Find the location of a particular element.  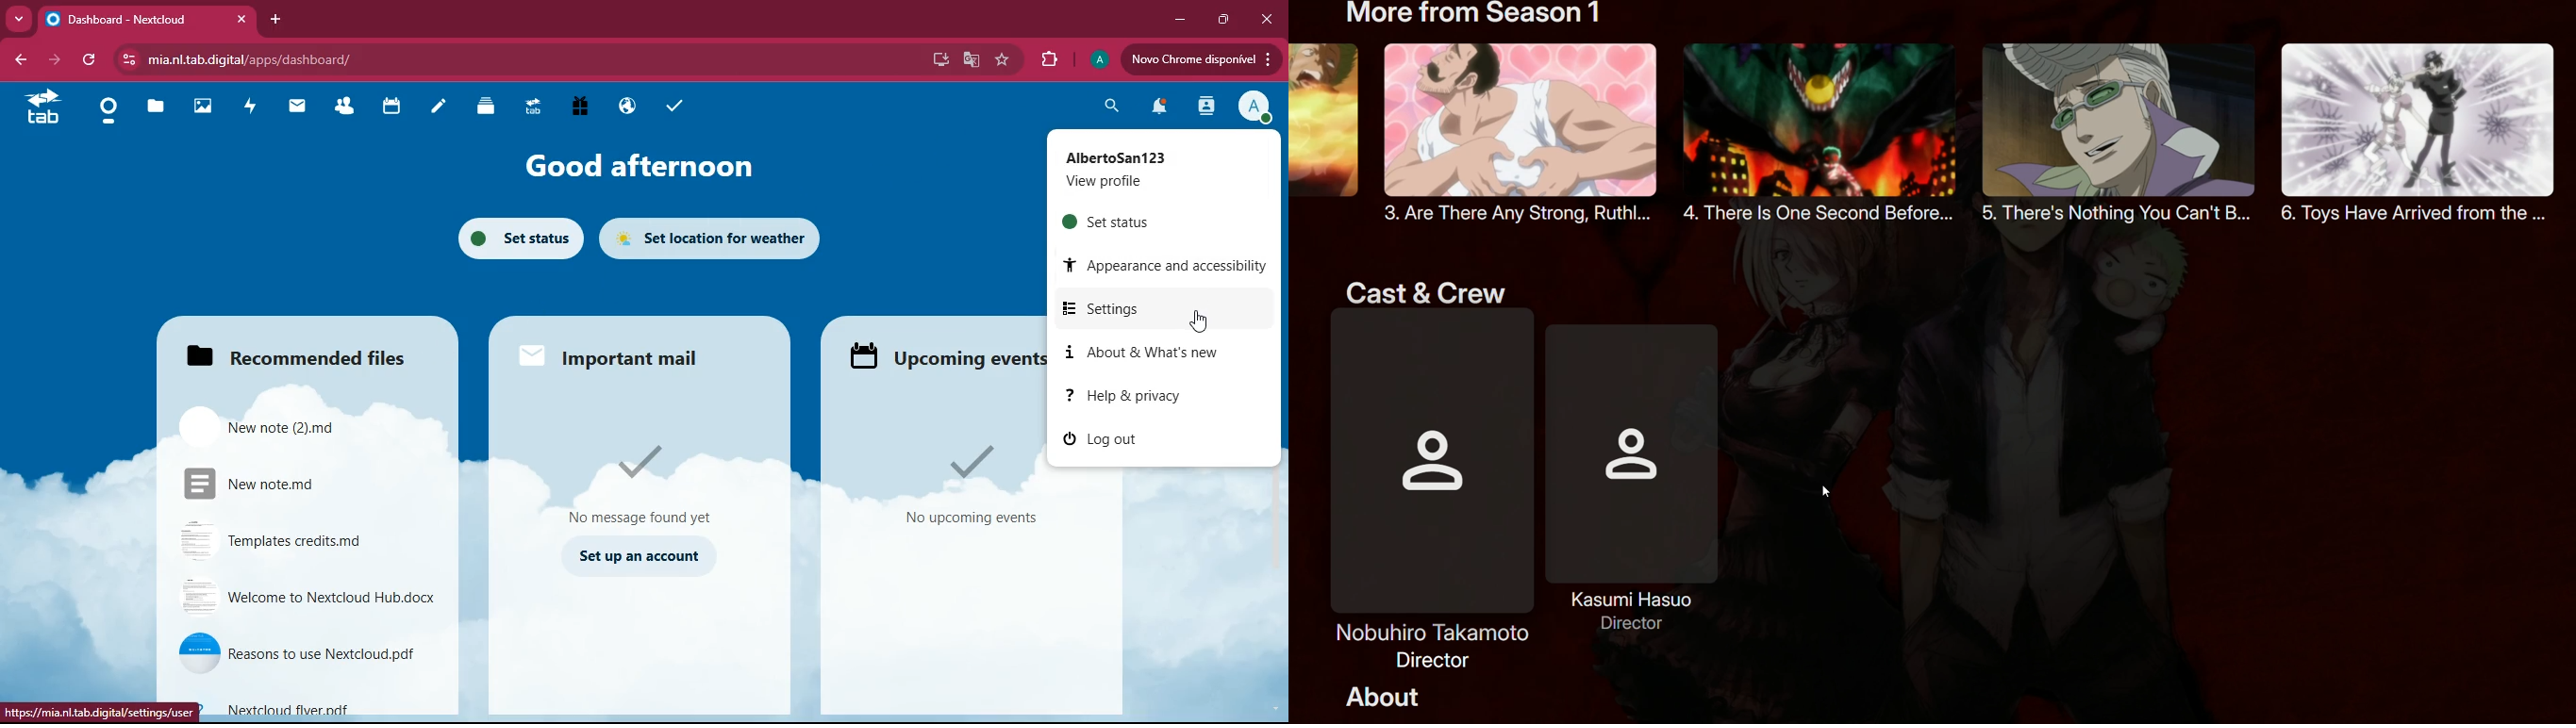

tab is located at coordinates (537, 109).